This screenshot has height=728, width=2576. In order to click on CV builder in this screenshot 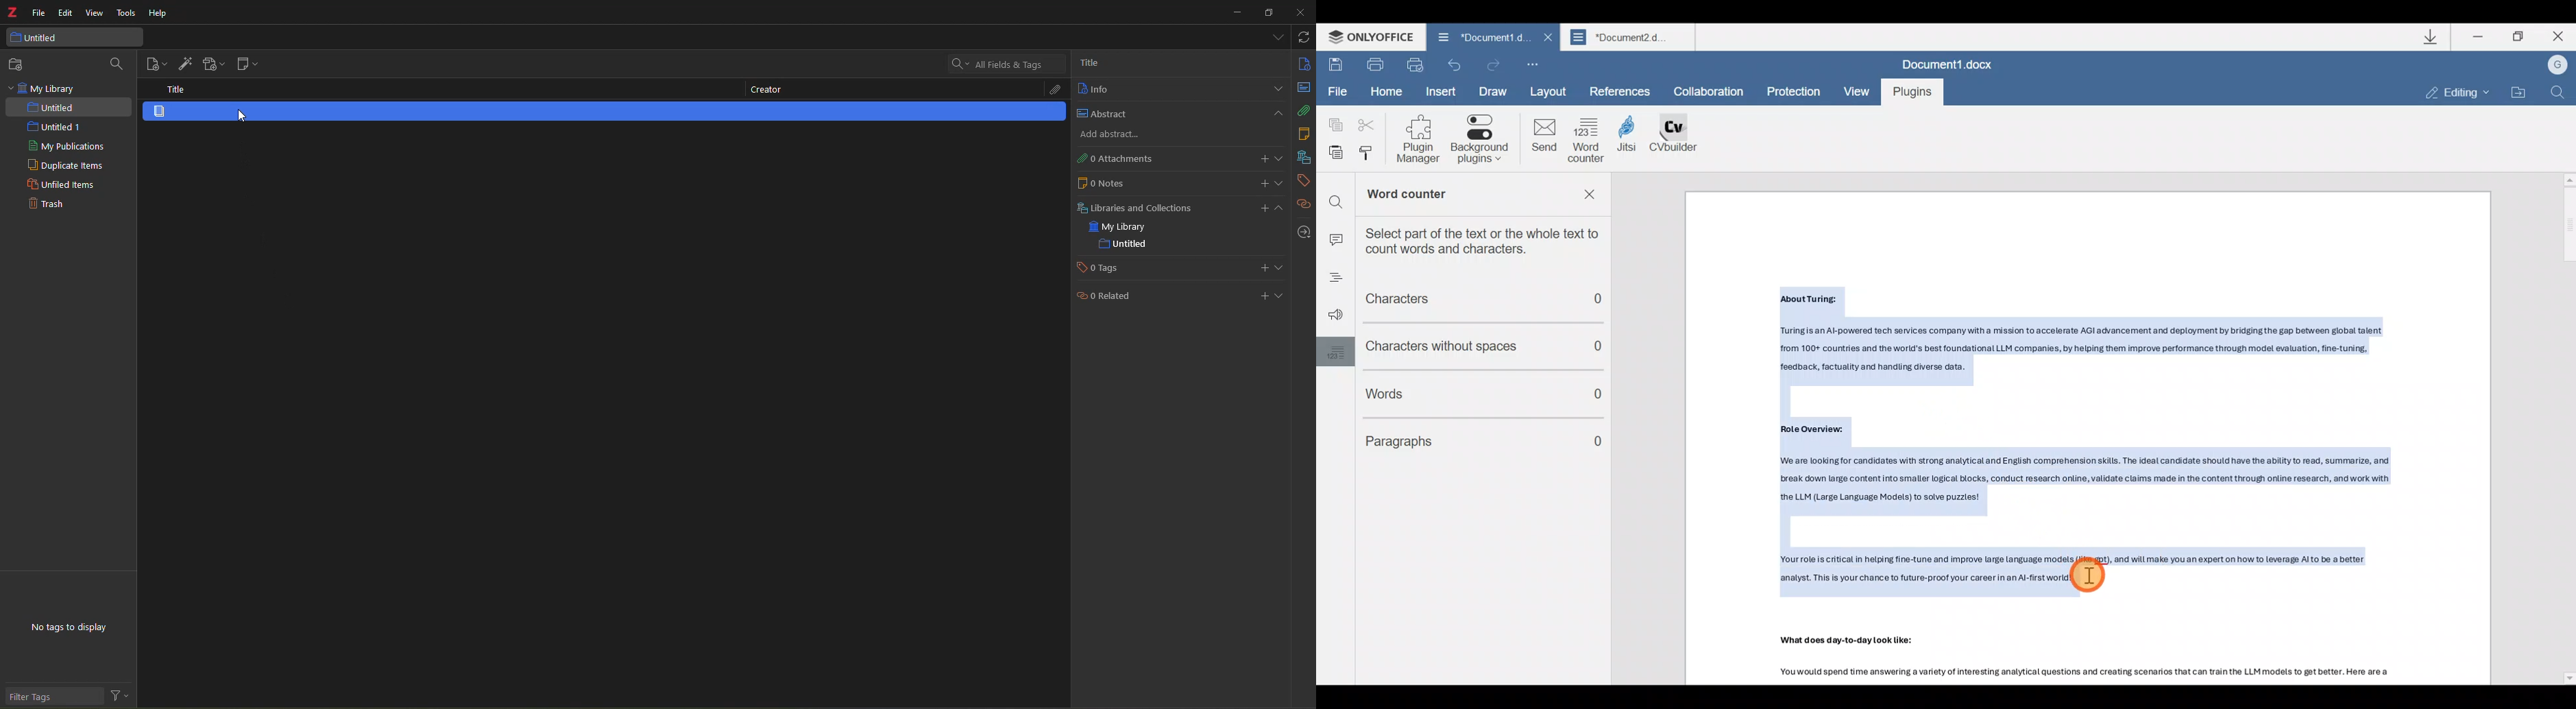, I will do `click(1681, 140)`.